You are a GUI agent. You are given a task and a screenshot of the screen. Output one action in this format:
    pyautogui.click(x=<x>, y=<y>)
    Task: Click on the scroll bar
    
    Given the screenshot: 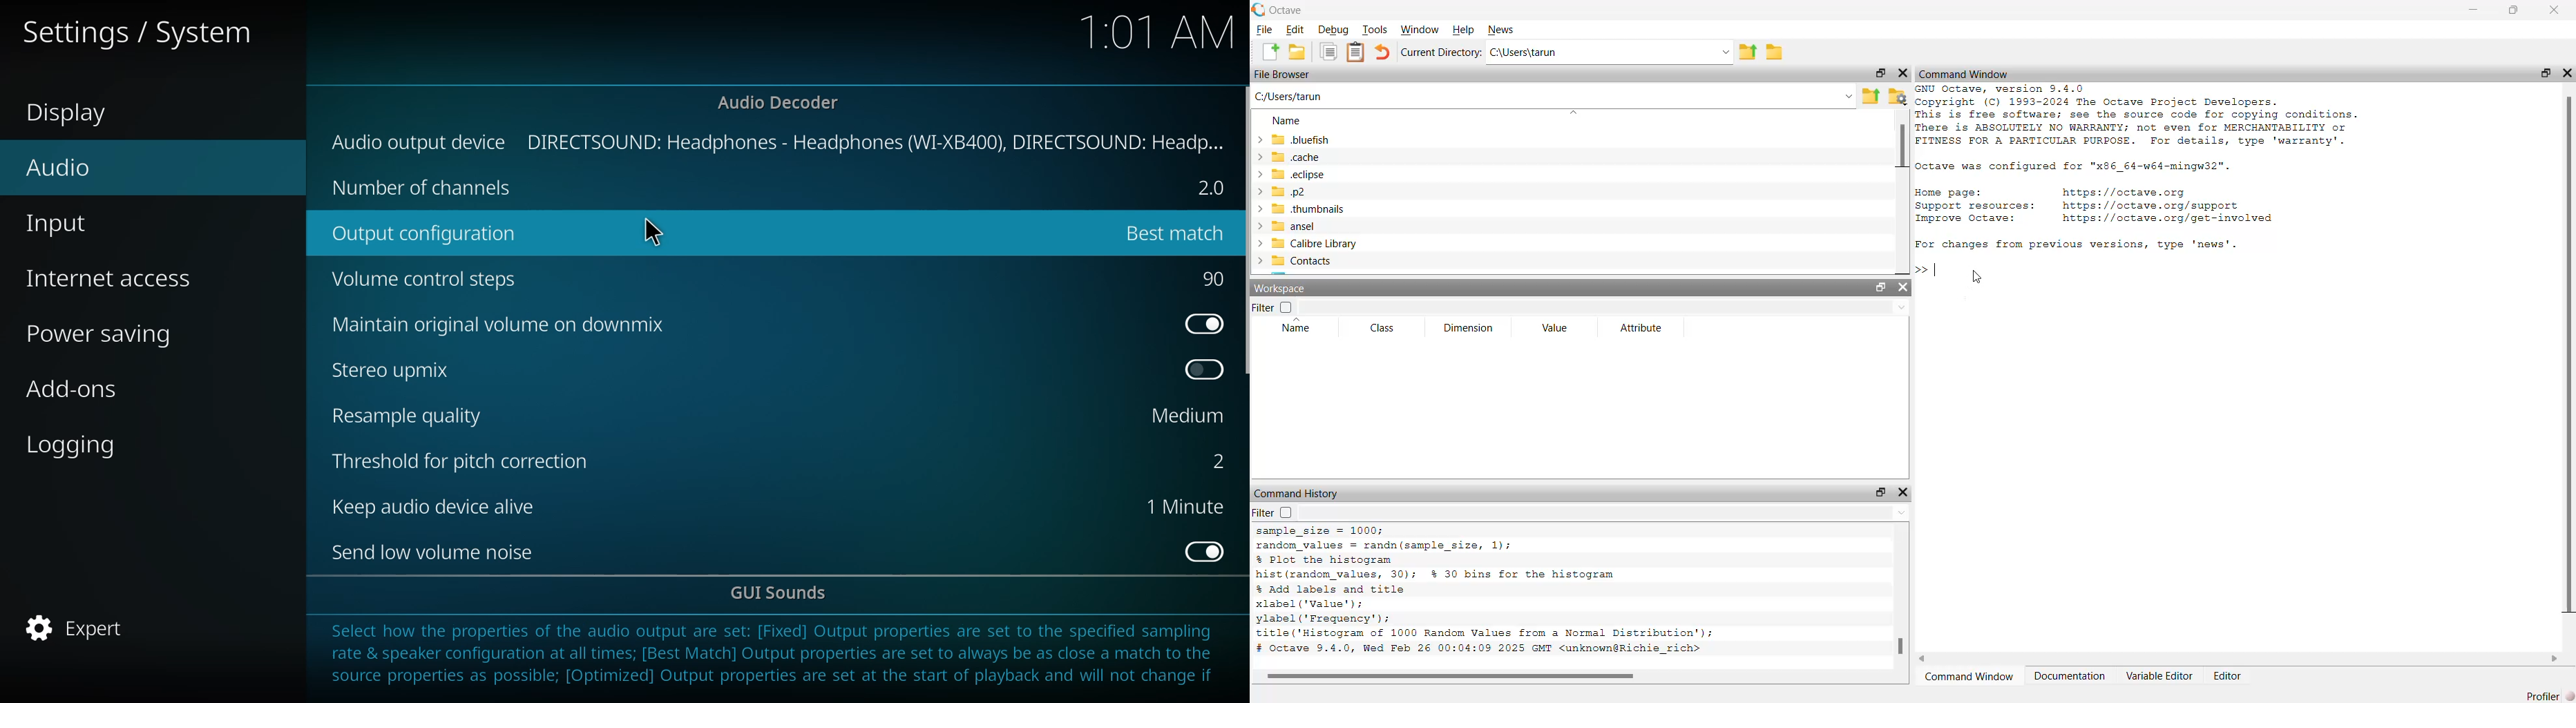 What is the action you would take?
    pyautogui.click(x=1901, y=646)
    